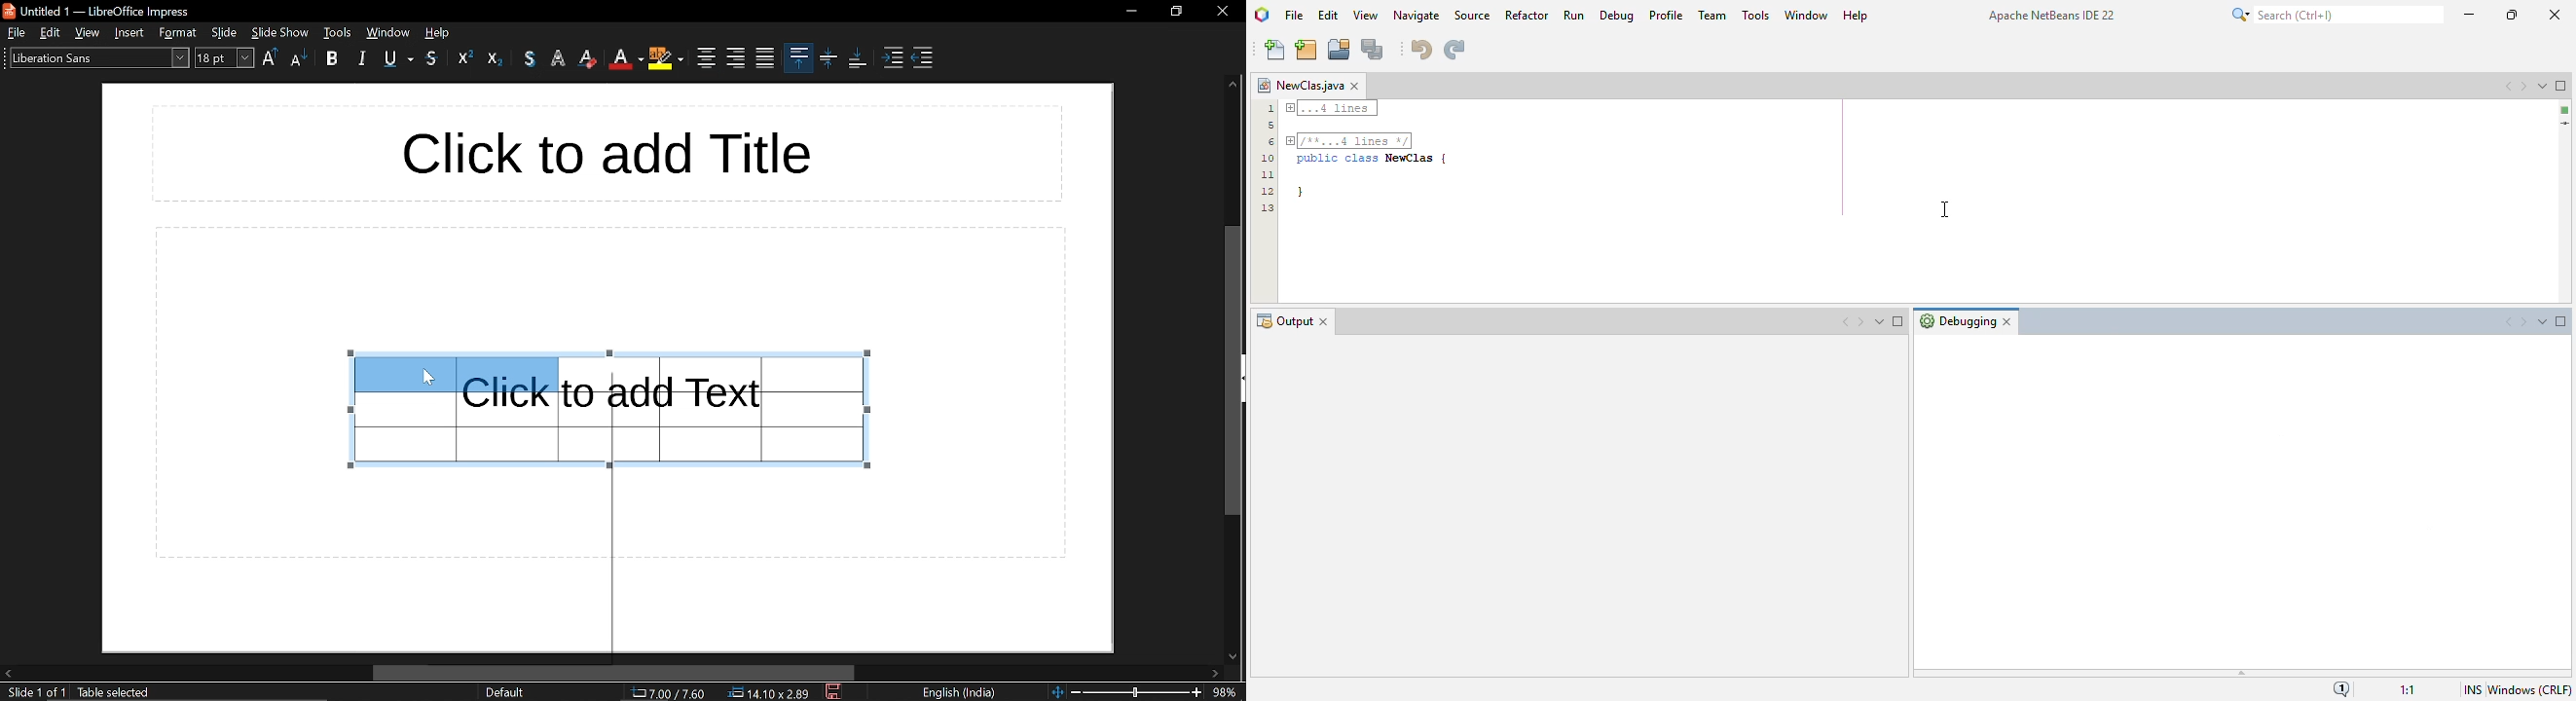 The height and width of the screenshot is (728, 2576). I want to click on fit to page, so click(1056, 691).